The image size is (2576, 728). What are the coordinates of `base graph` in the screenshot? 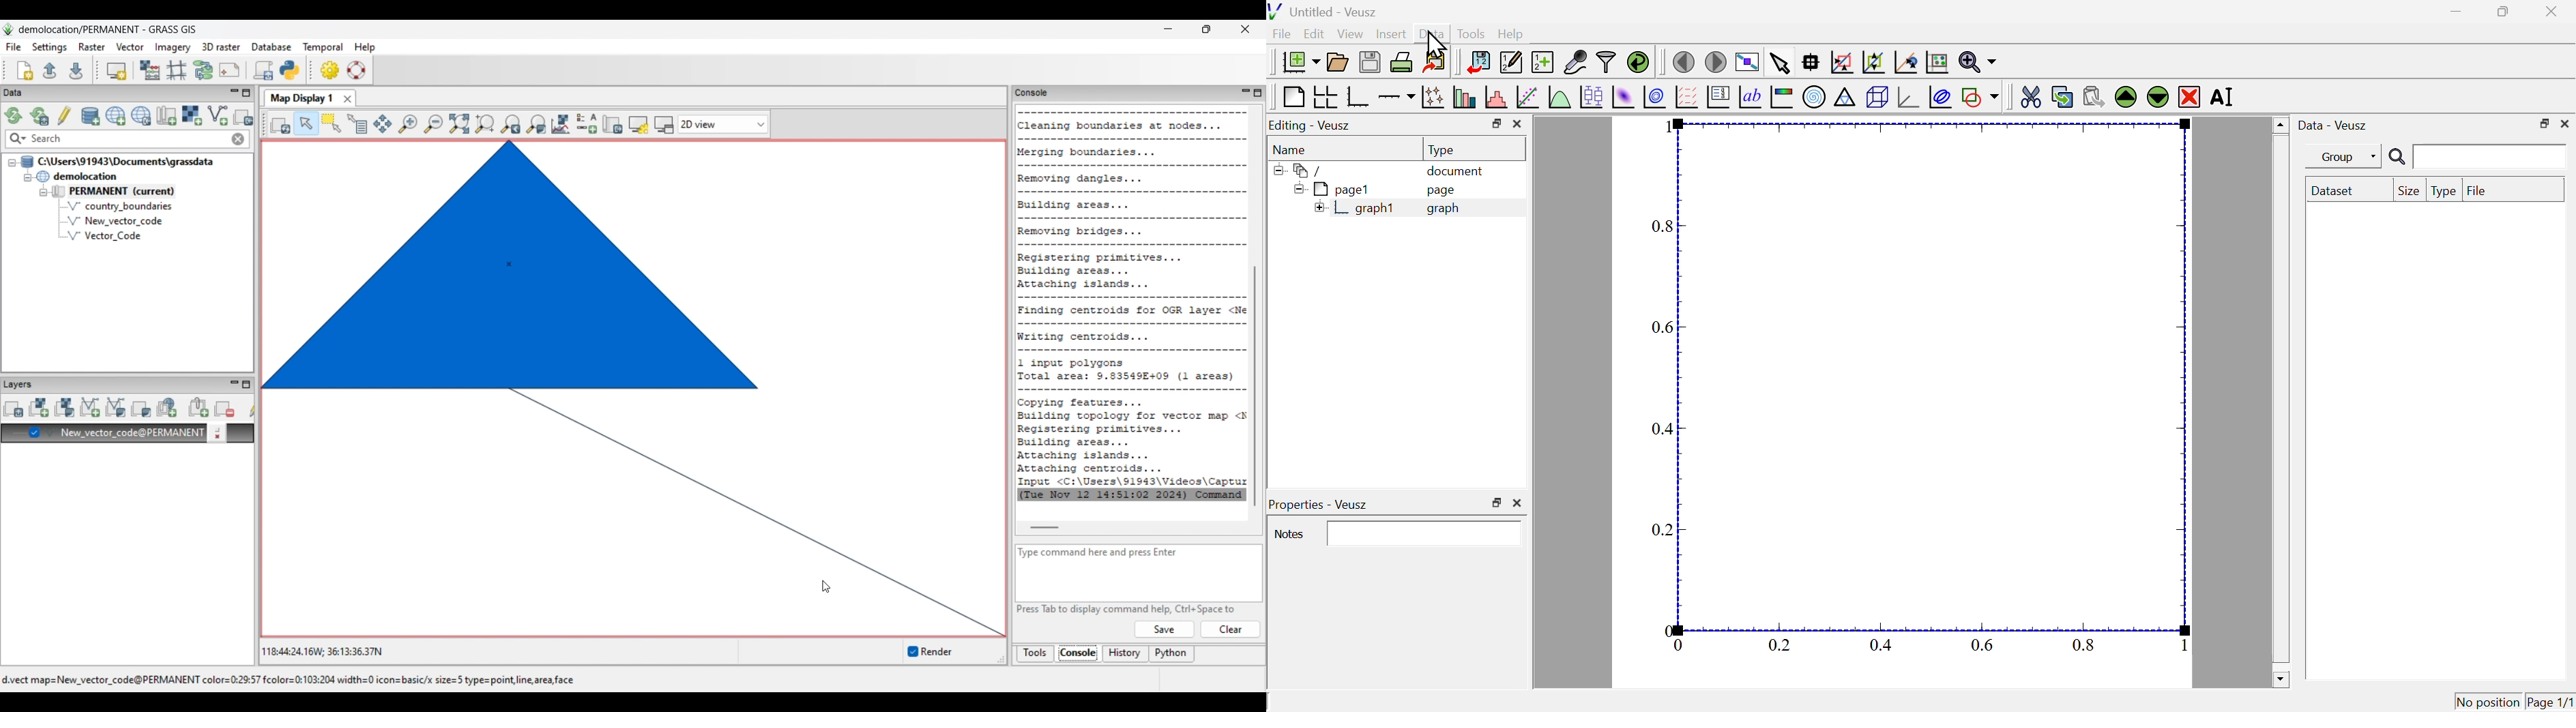 It's located at (1358, 97).